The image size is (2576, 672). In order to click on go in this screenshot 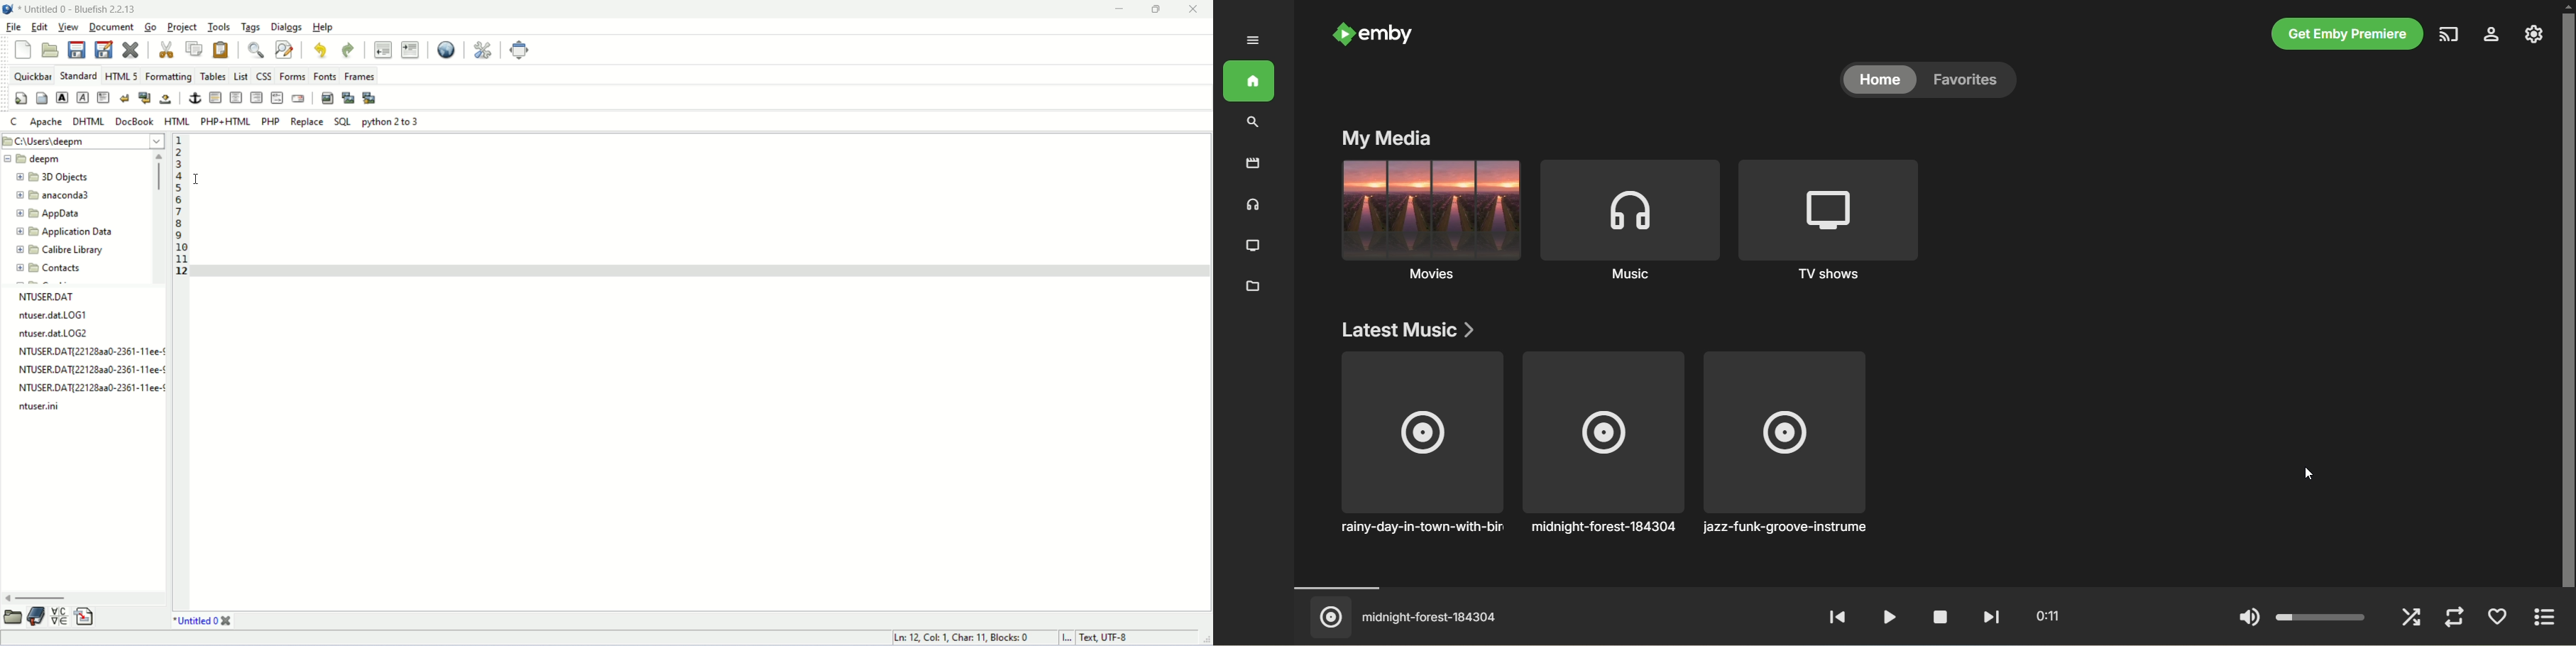, I will do `click(150, 28)`.